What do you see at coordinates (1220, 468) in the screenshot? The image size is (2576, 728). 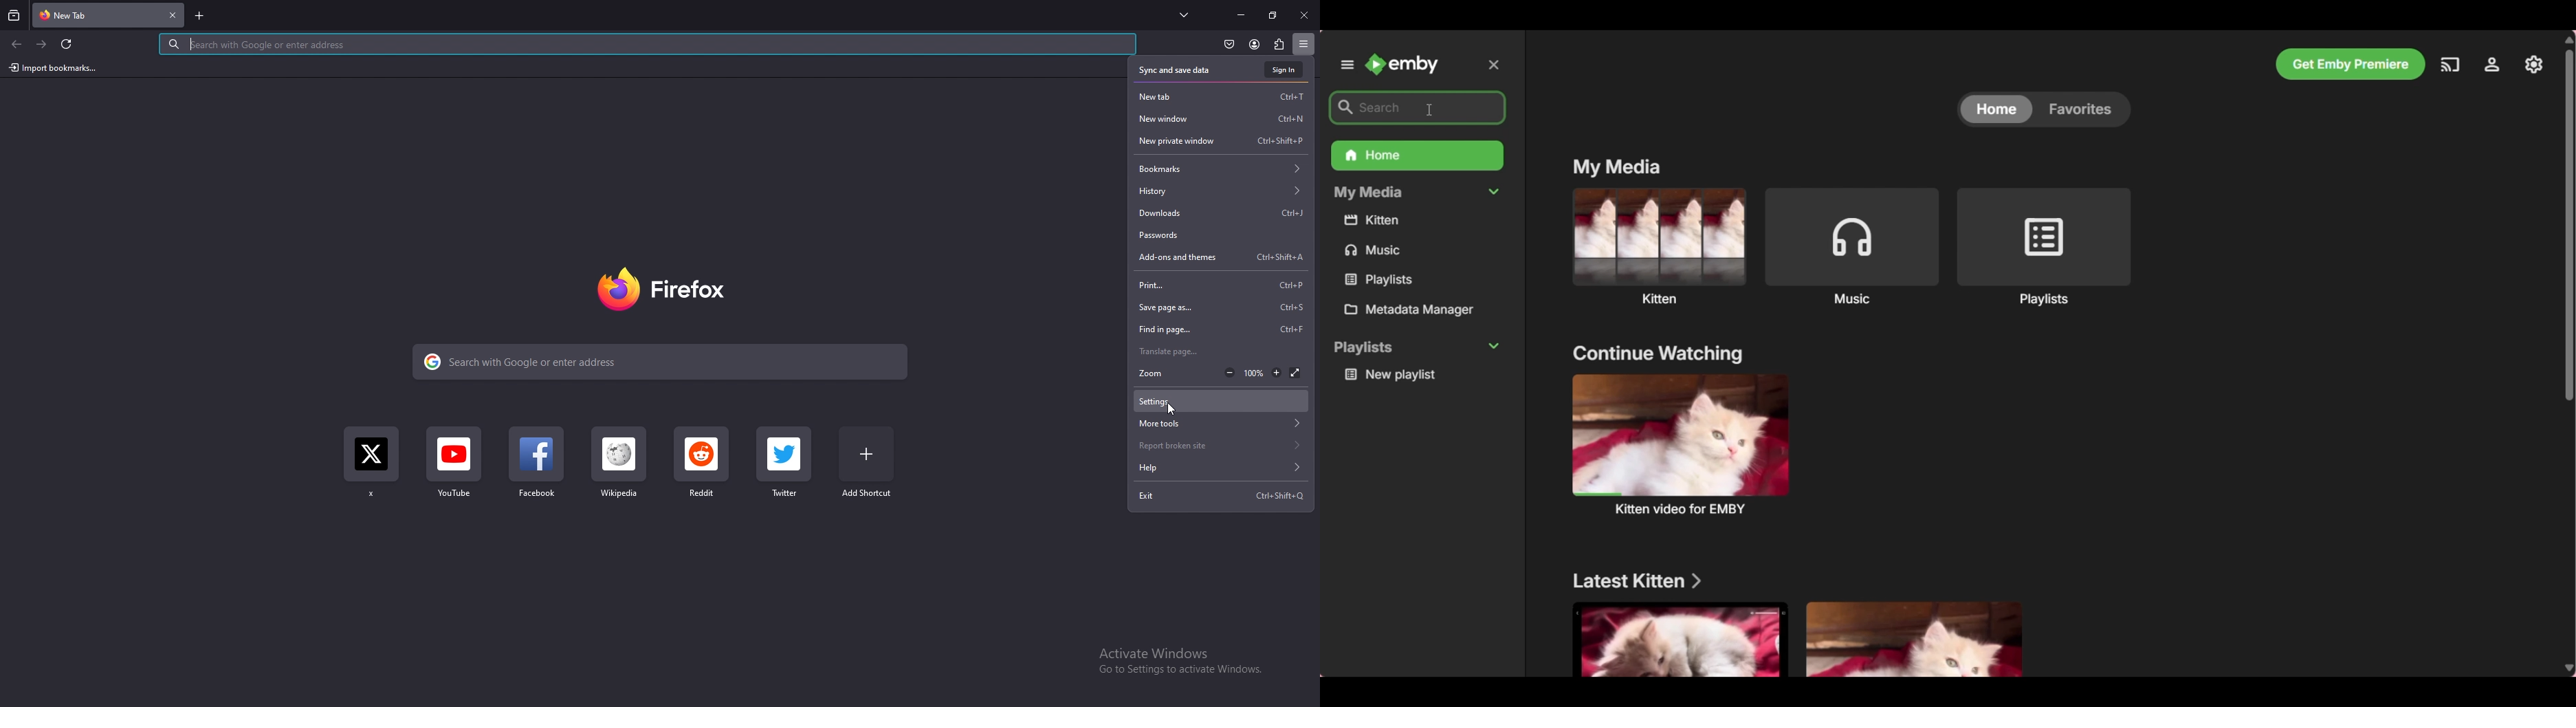 I see `help` at bounding box center [1220, 468].